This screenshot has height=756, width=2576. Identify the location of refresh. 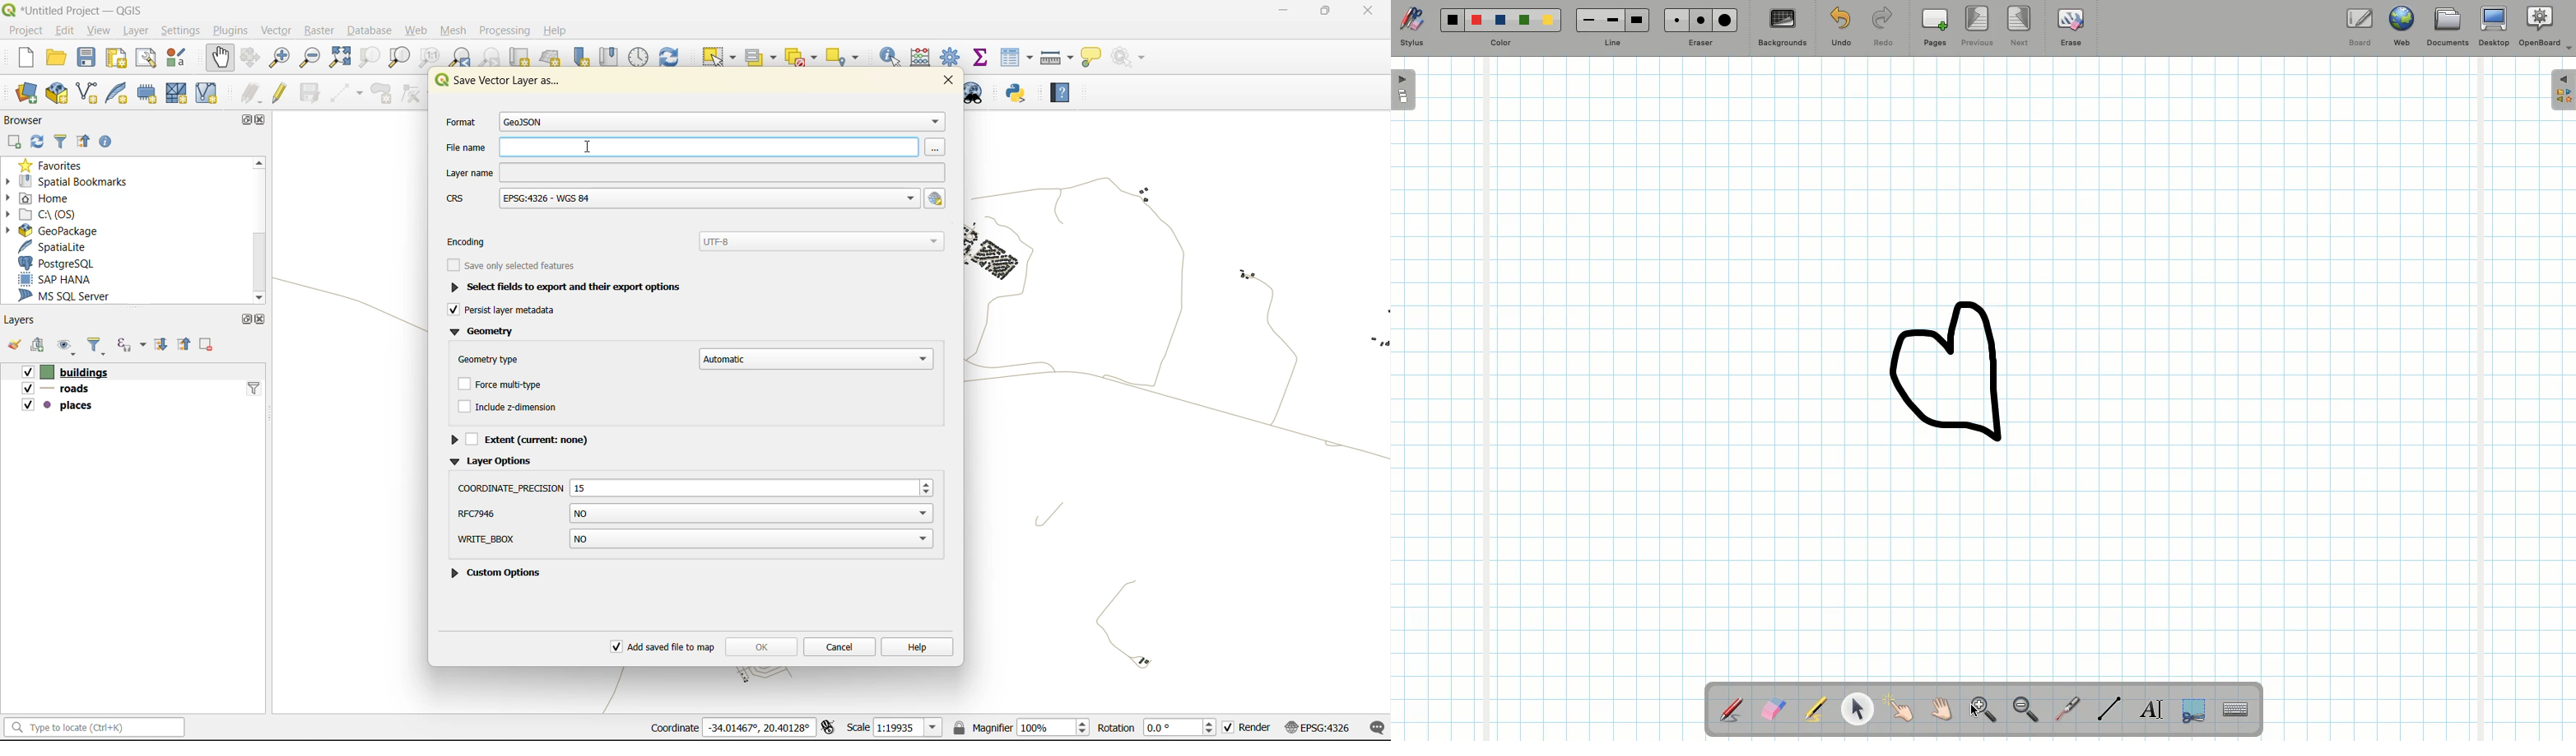
(673, 57).